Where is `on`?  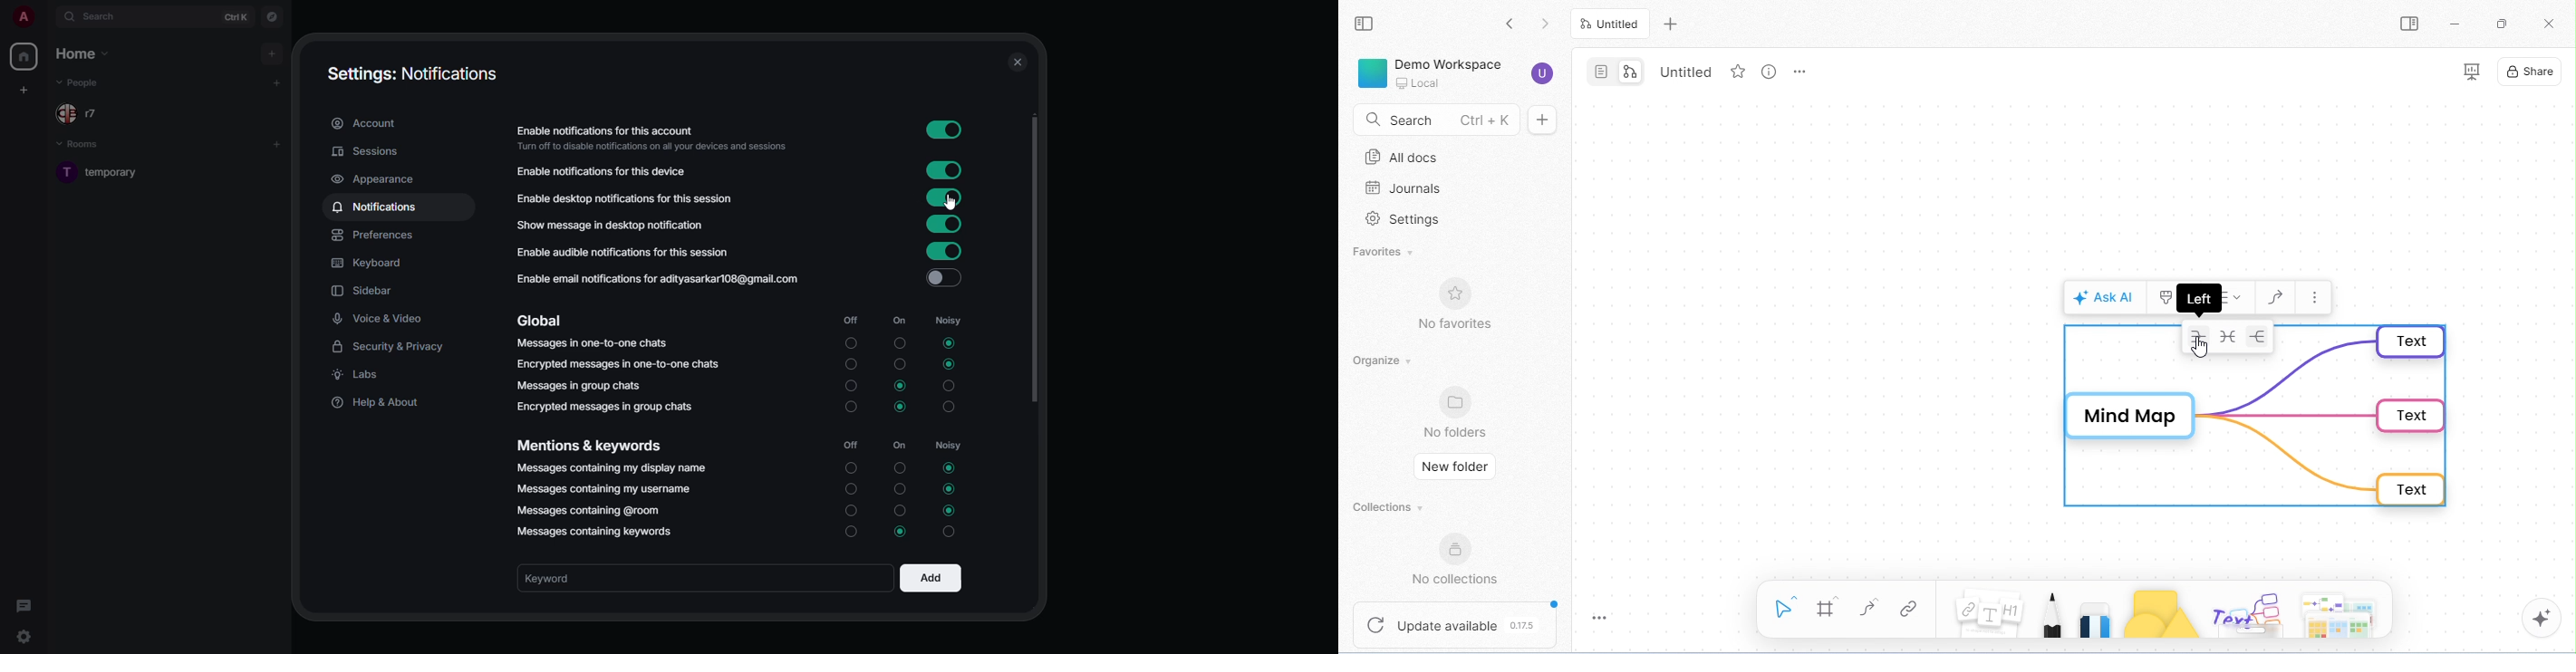 on is located at coordinates (902, 446).